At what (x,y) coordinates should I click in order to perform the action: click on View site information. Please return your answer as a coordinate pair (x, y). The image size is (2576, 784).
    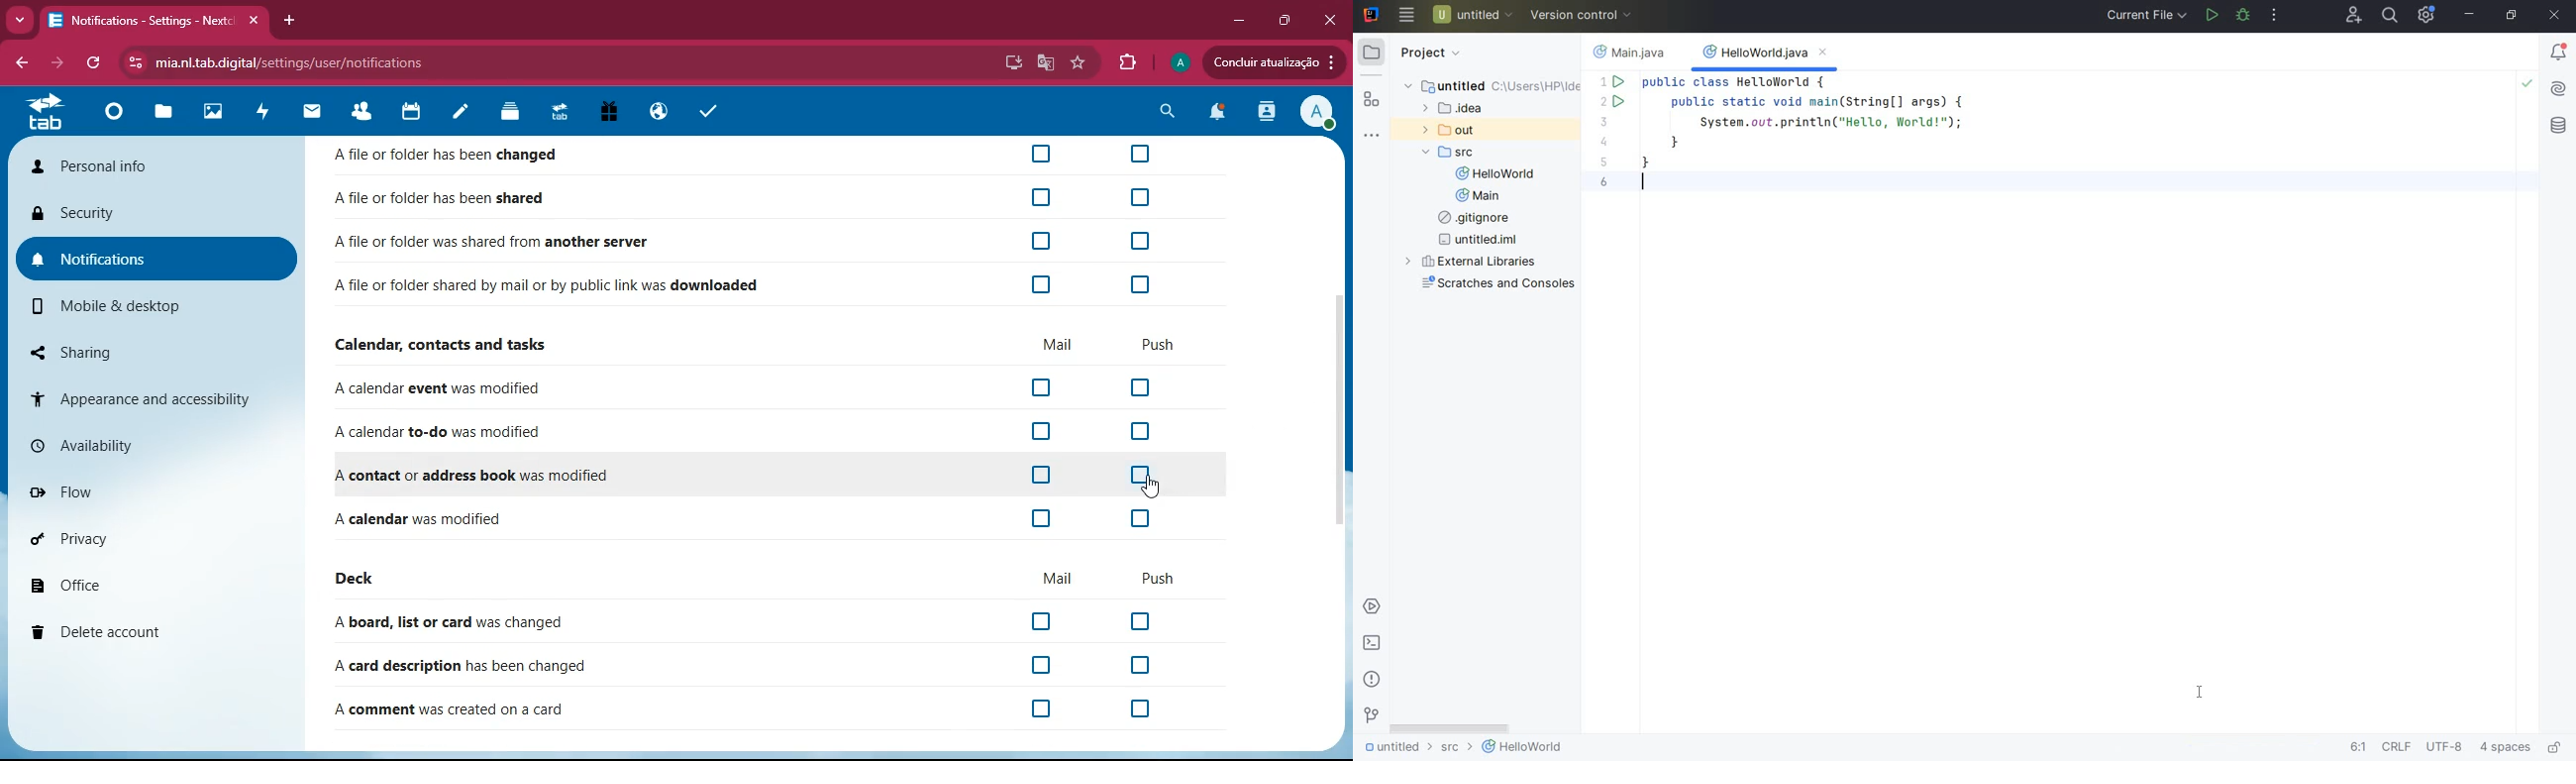
    Looking at the image, I should click on (136, 65).